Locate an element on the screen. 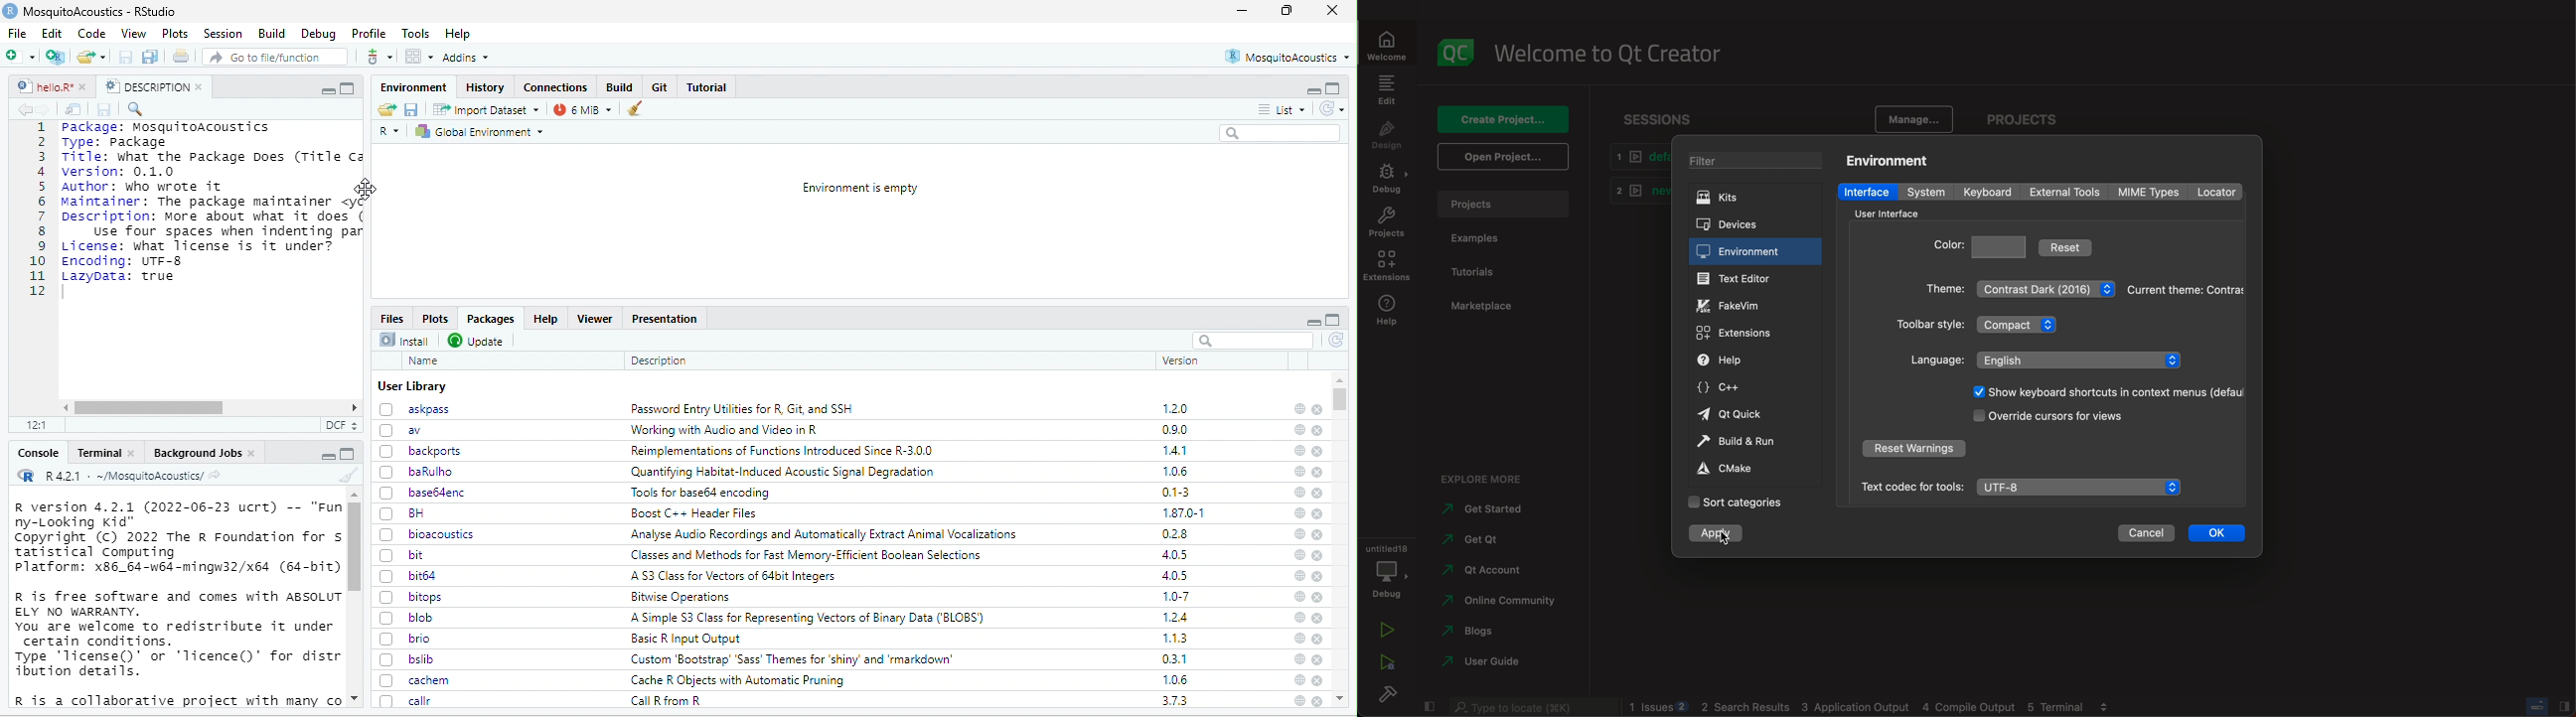  BH is located at coordinates (405, 512).